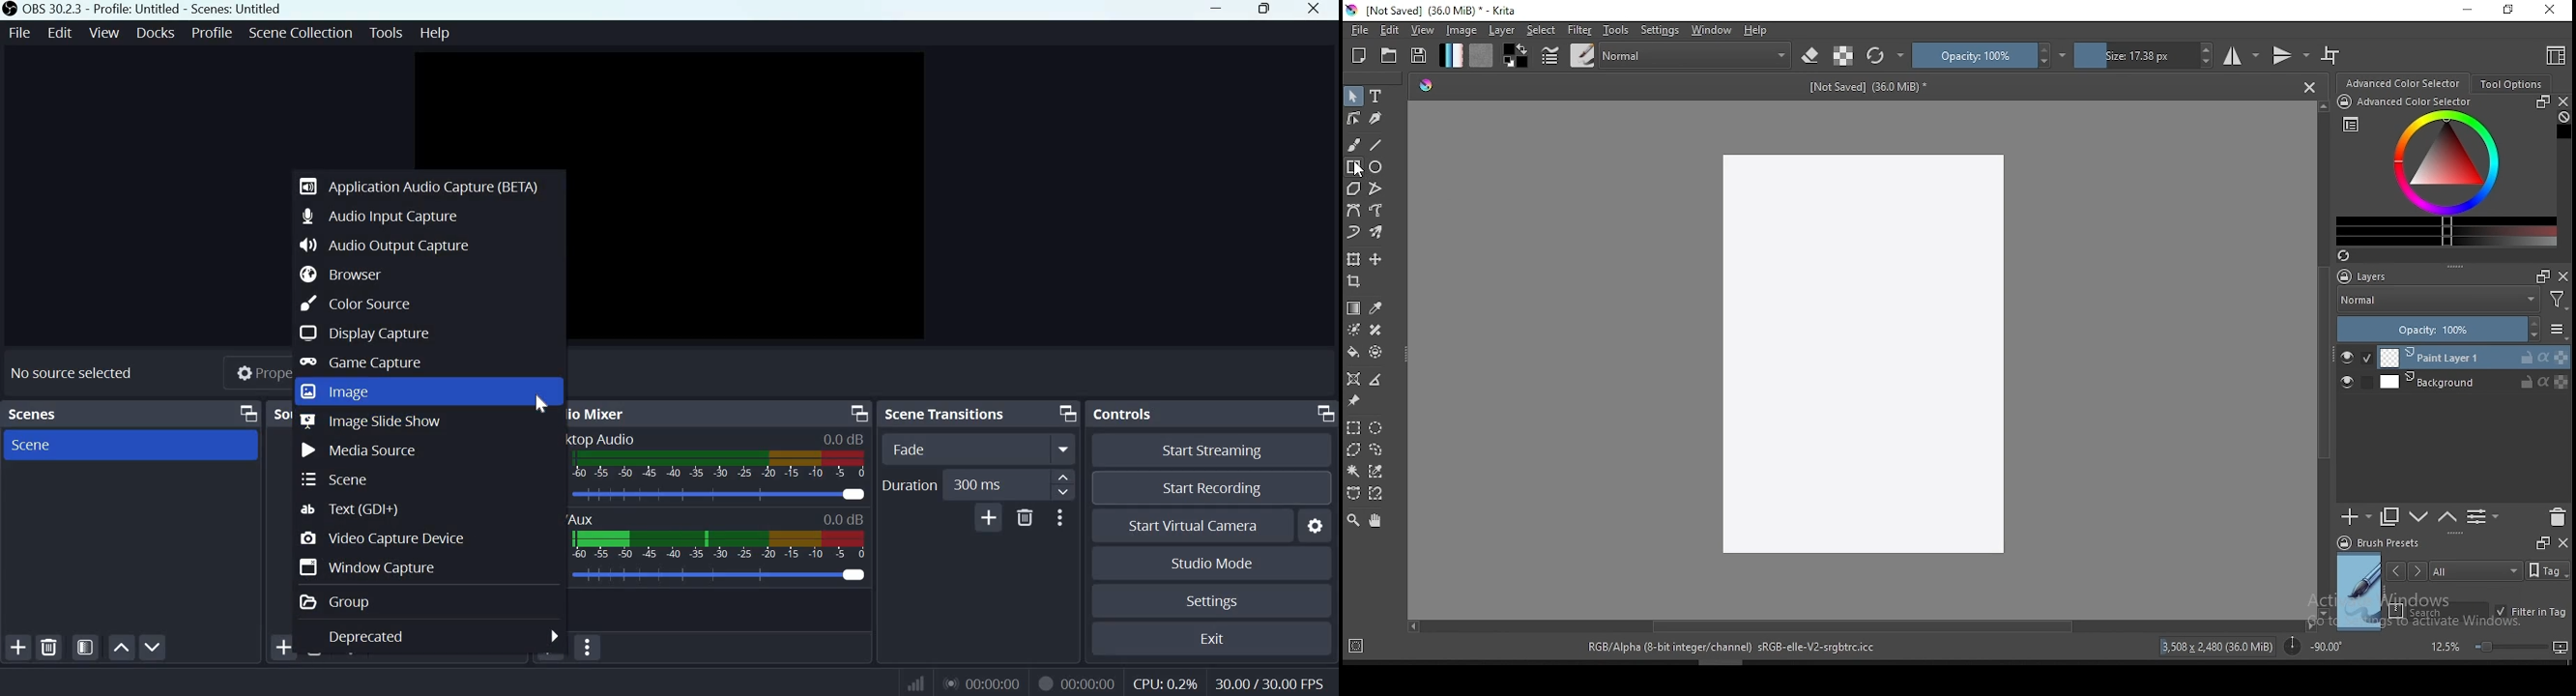 The image size is (2576, 700). Describe the element at coordinates (719, 465) in the screenshot. I see `Volume meter` at that location.